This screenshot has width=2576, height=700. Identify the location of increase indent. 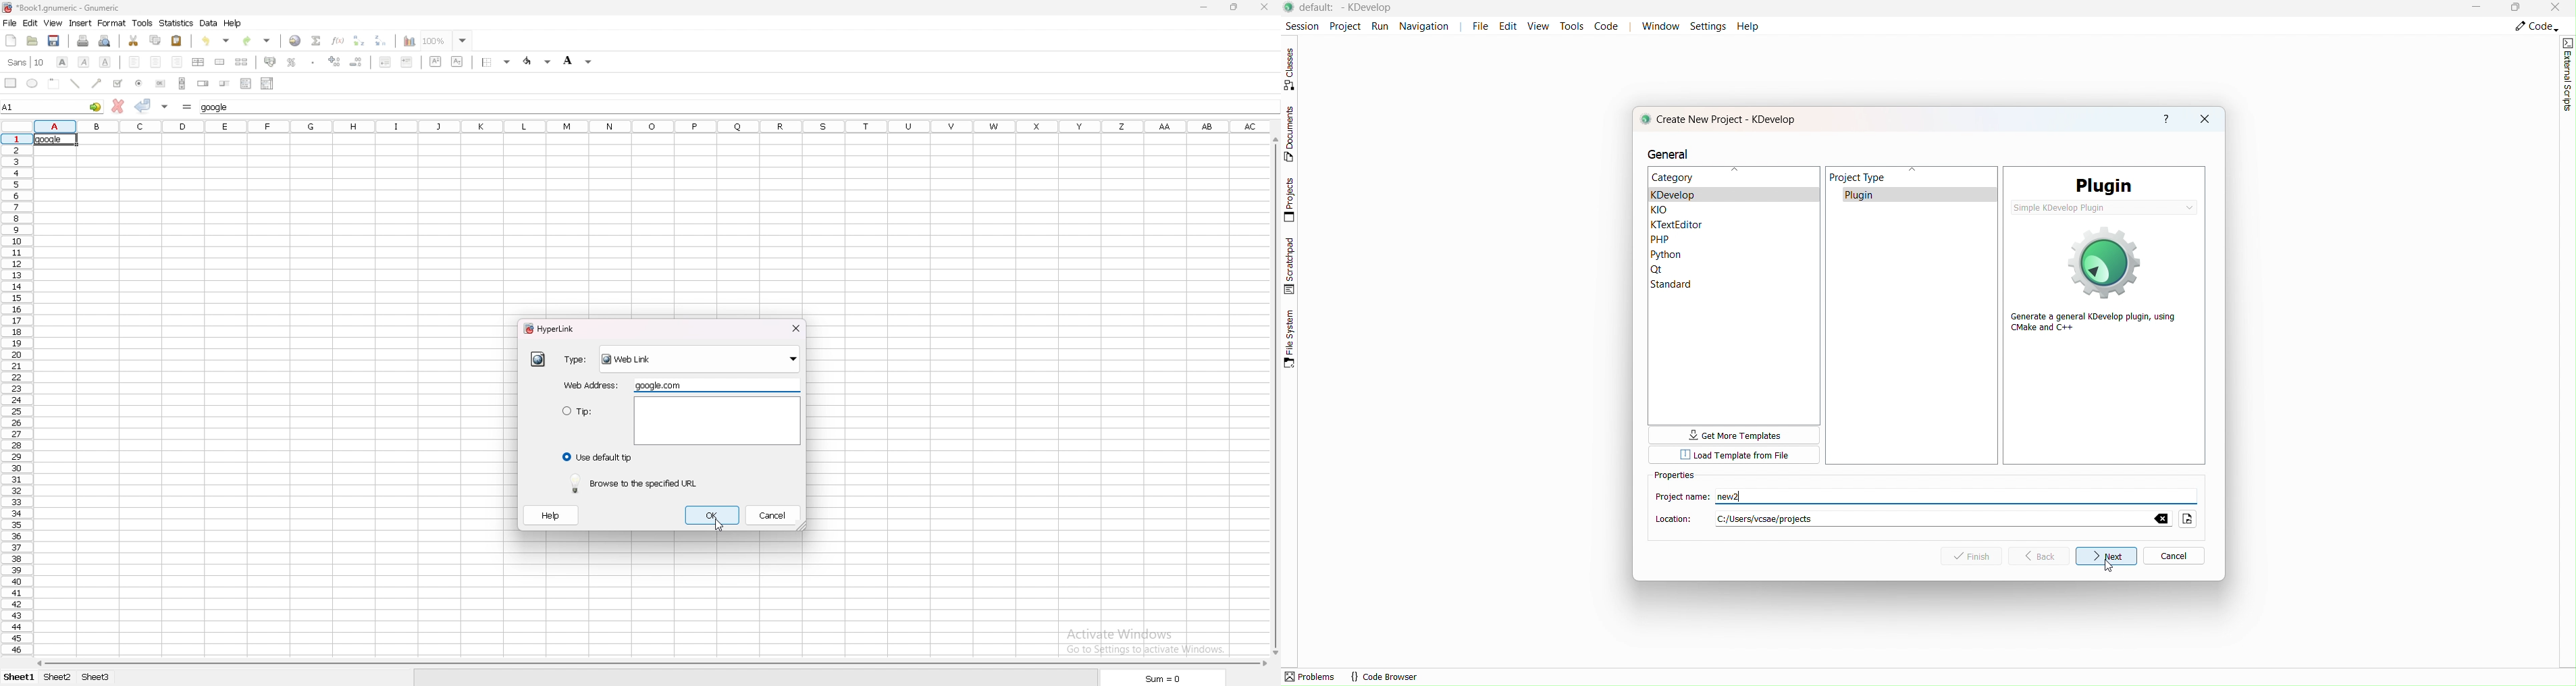
(406, 61).